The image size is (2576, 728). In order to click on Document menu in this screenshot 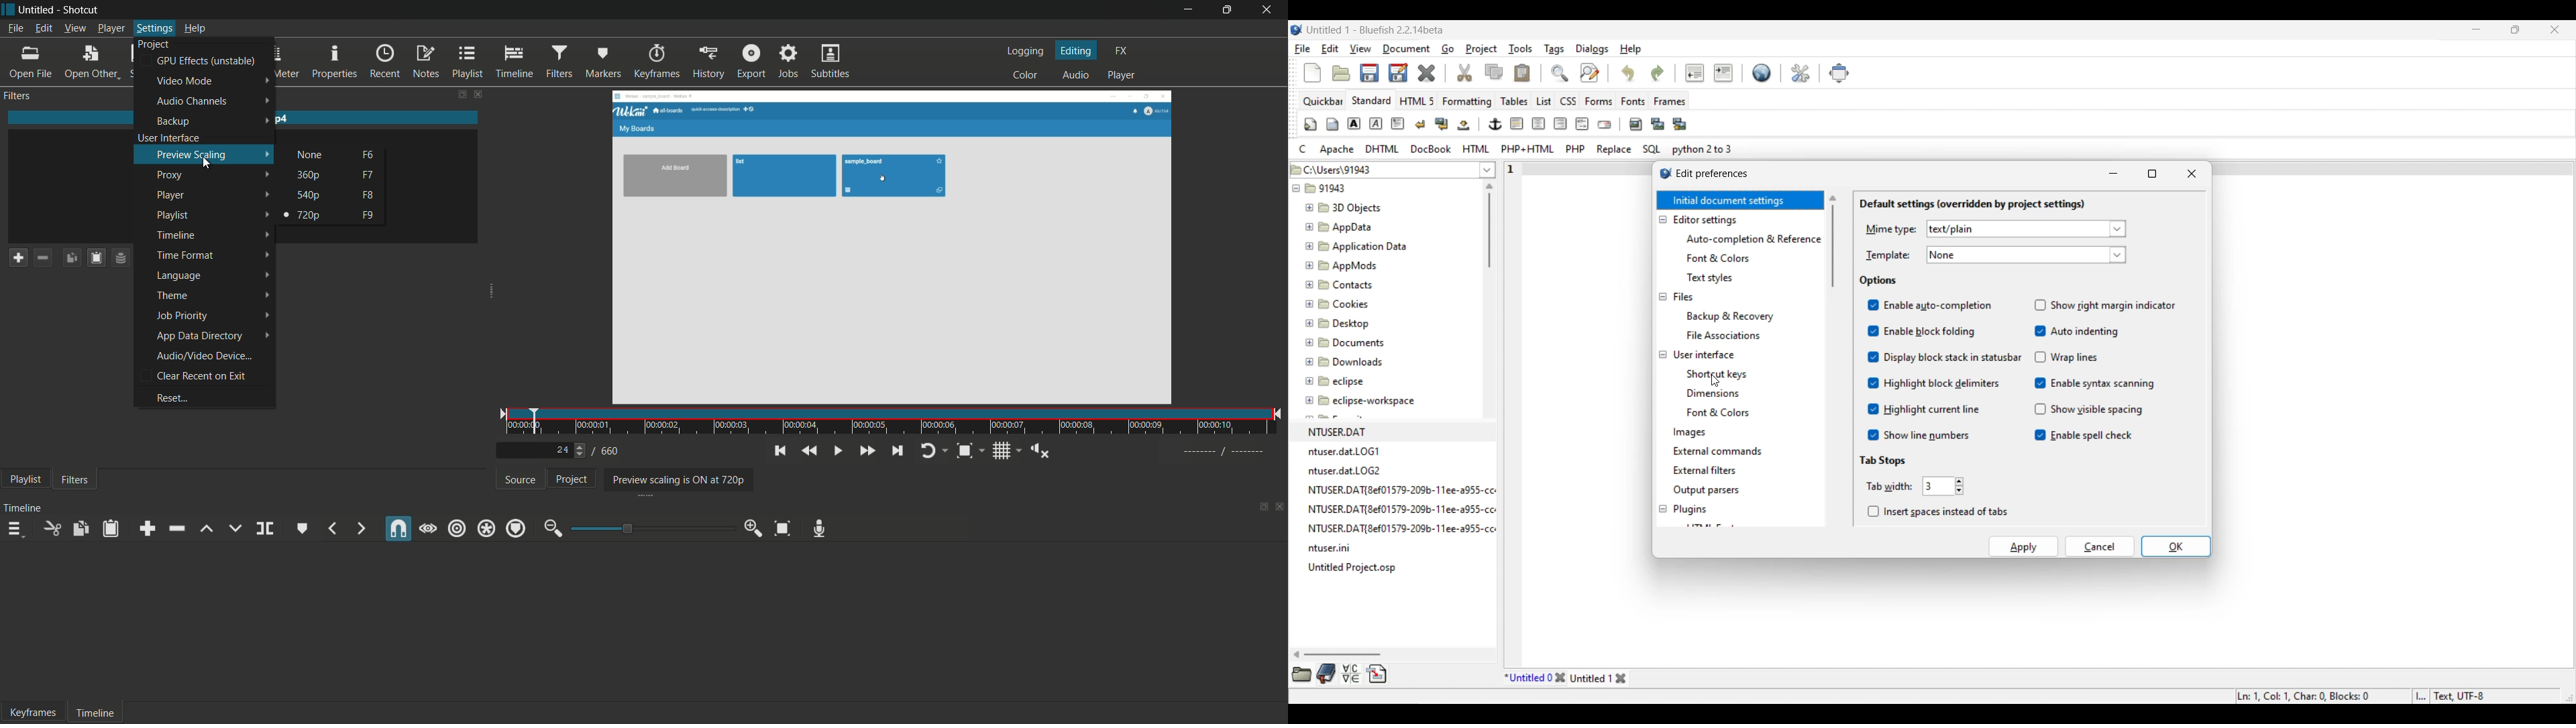, I will do `click(1407, 49)`.